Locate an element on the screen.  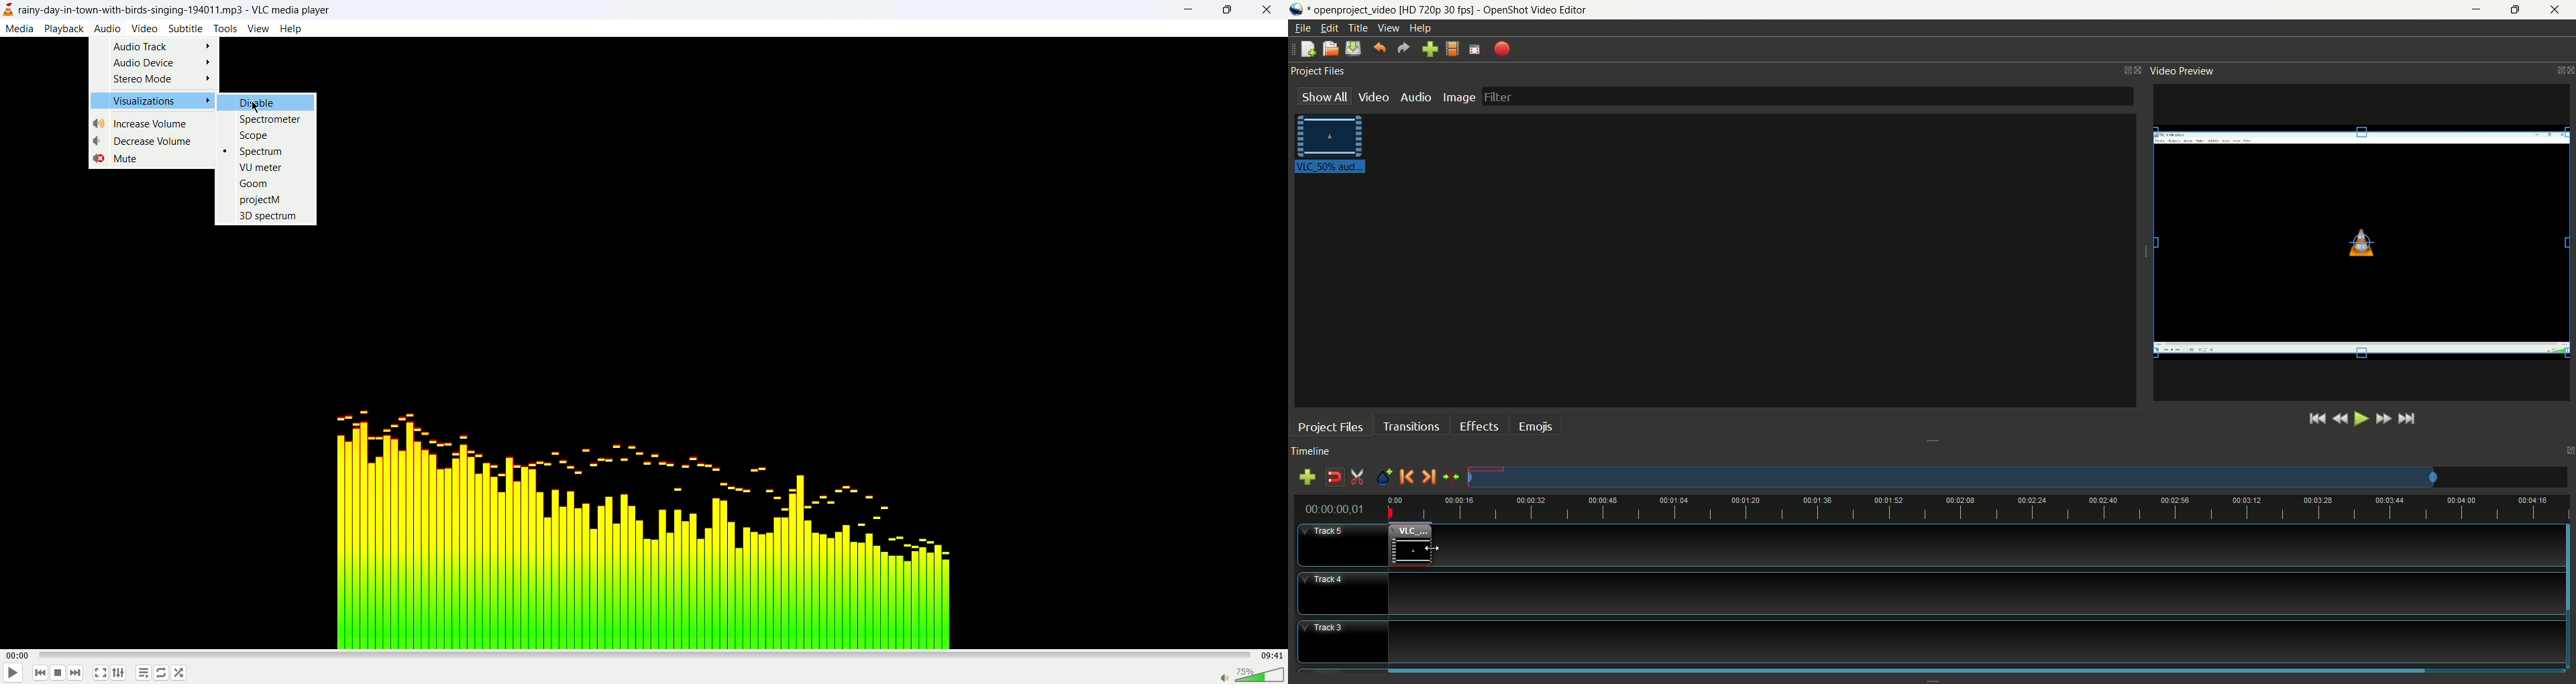
playback is located at coordinates (64, 29).